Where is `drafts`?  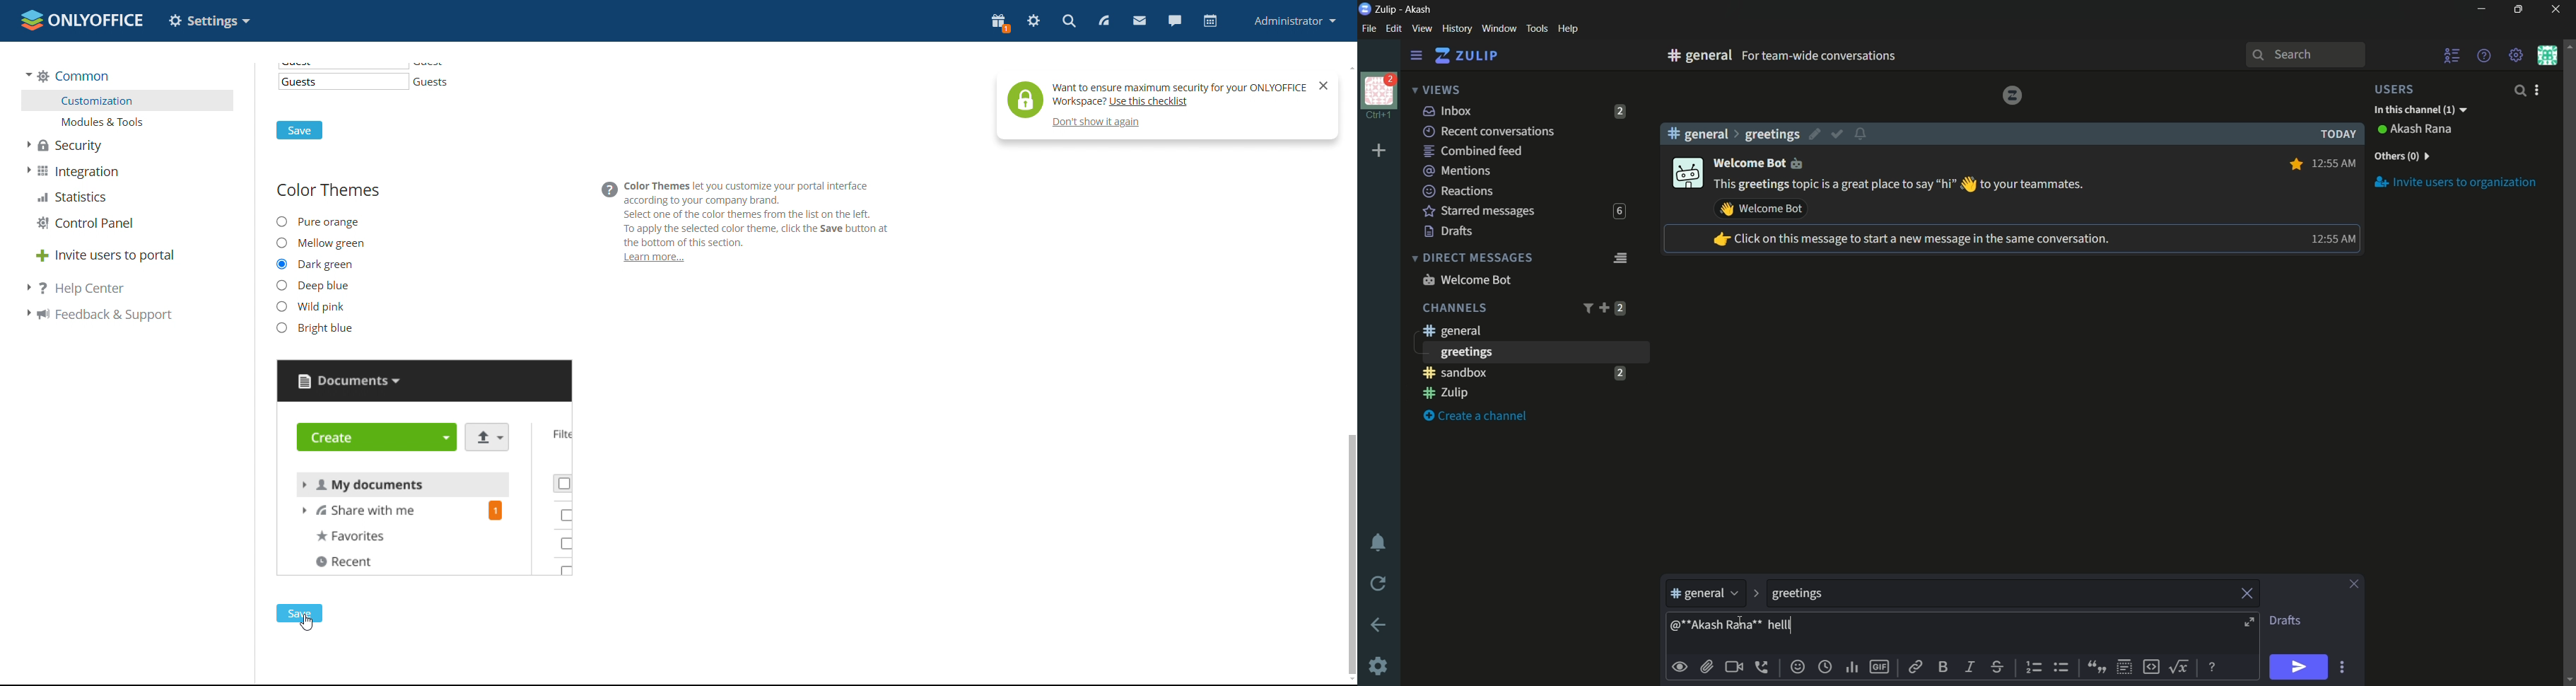
drafts is located at coordinates (2285, 621).